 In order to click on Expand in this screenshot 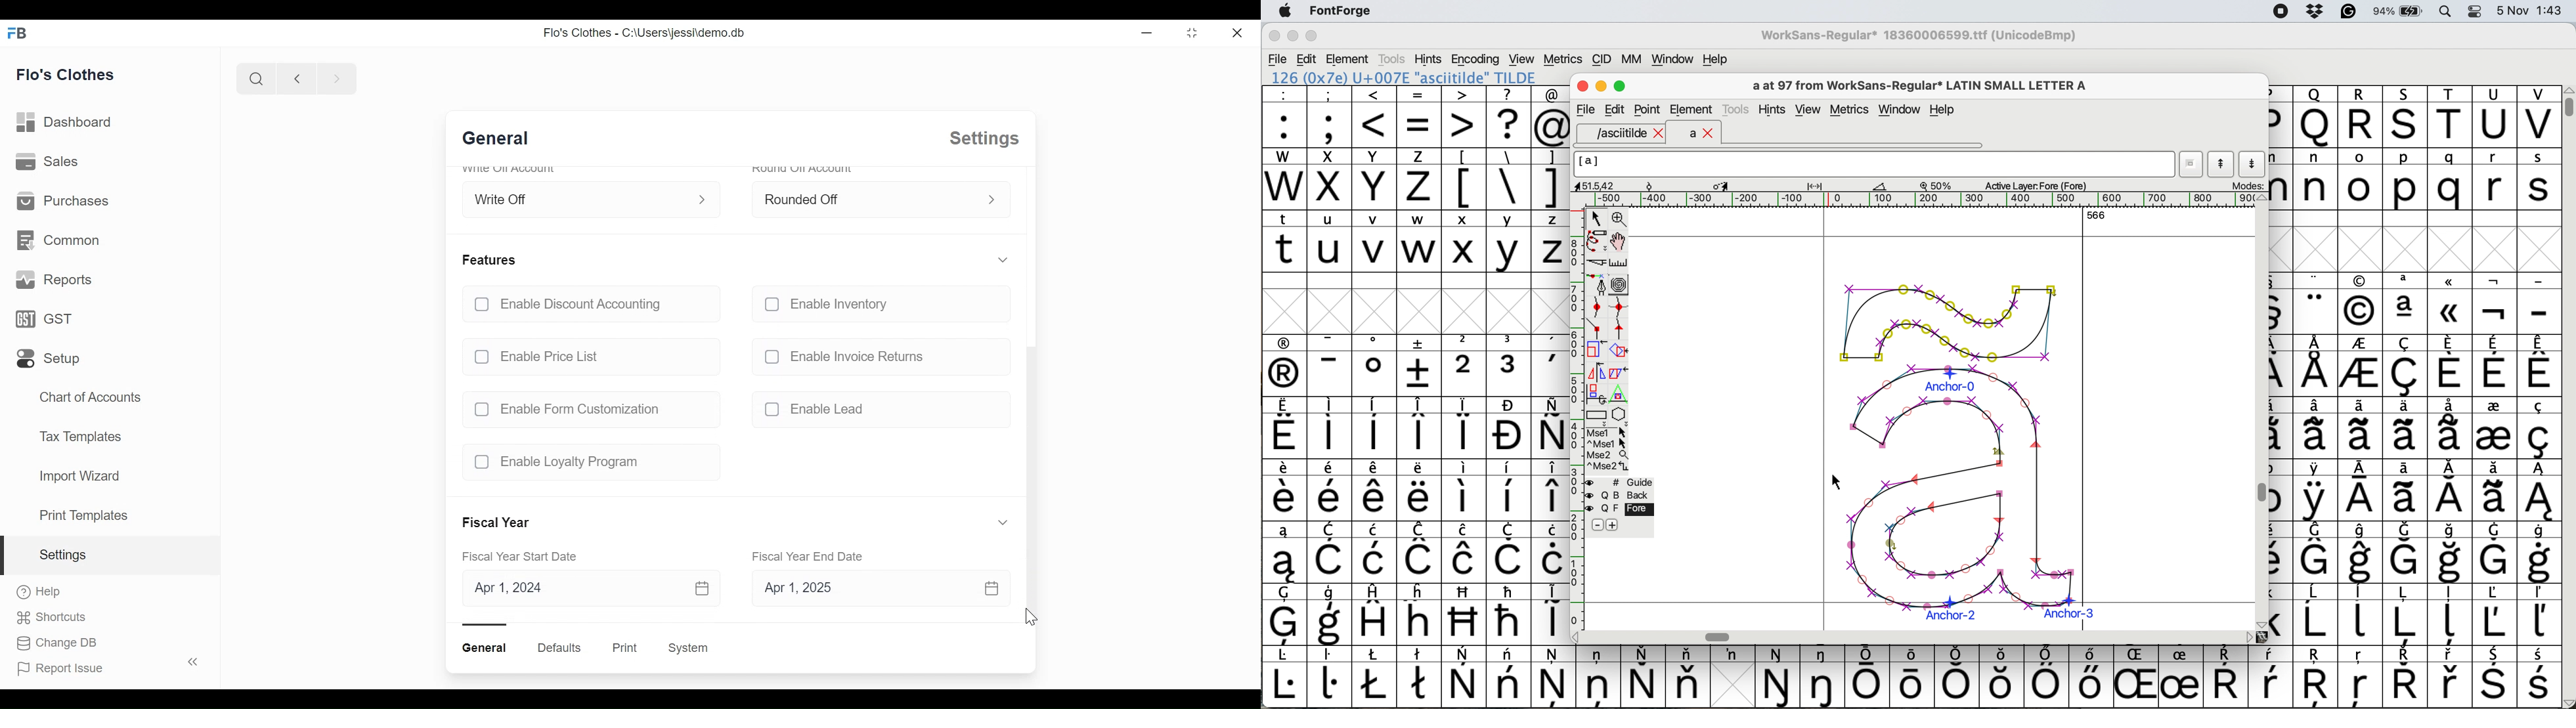, I will do `click(992, 200)`.